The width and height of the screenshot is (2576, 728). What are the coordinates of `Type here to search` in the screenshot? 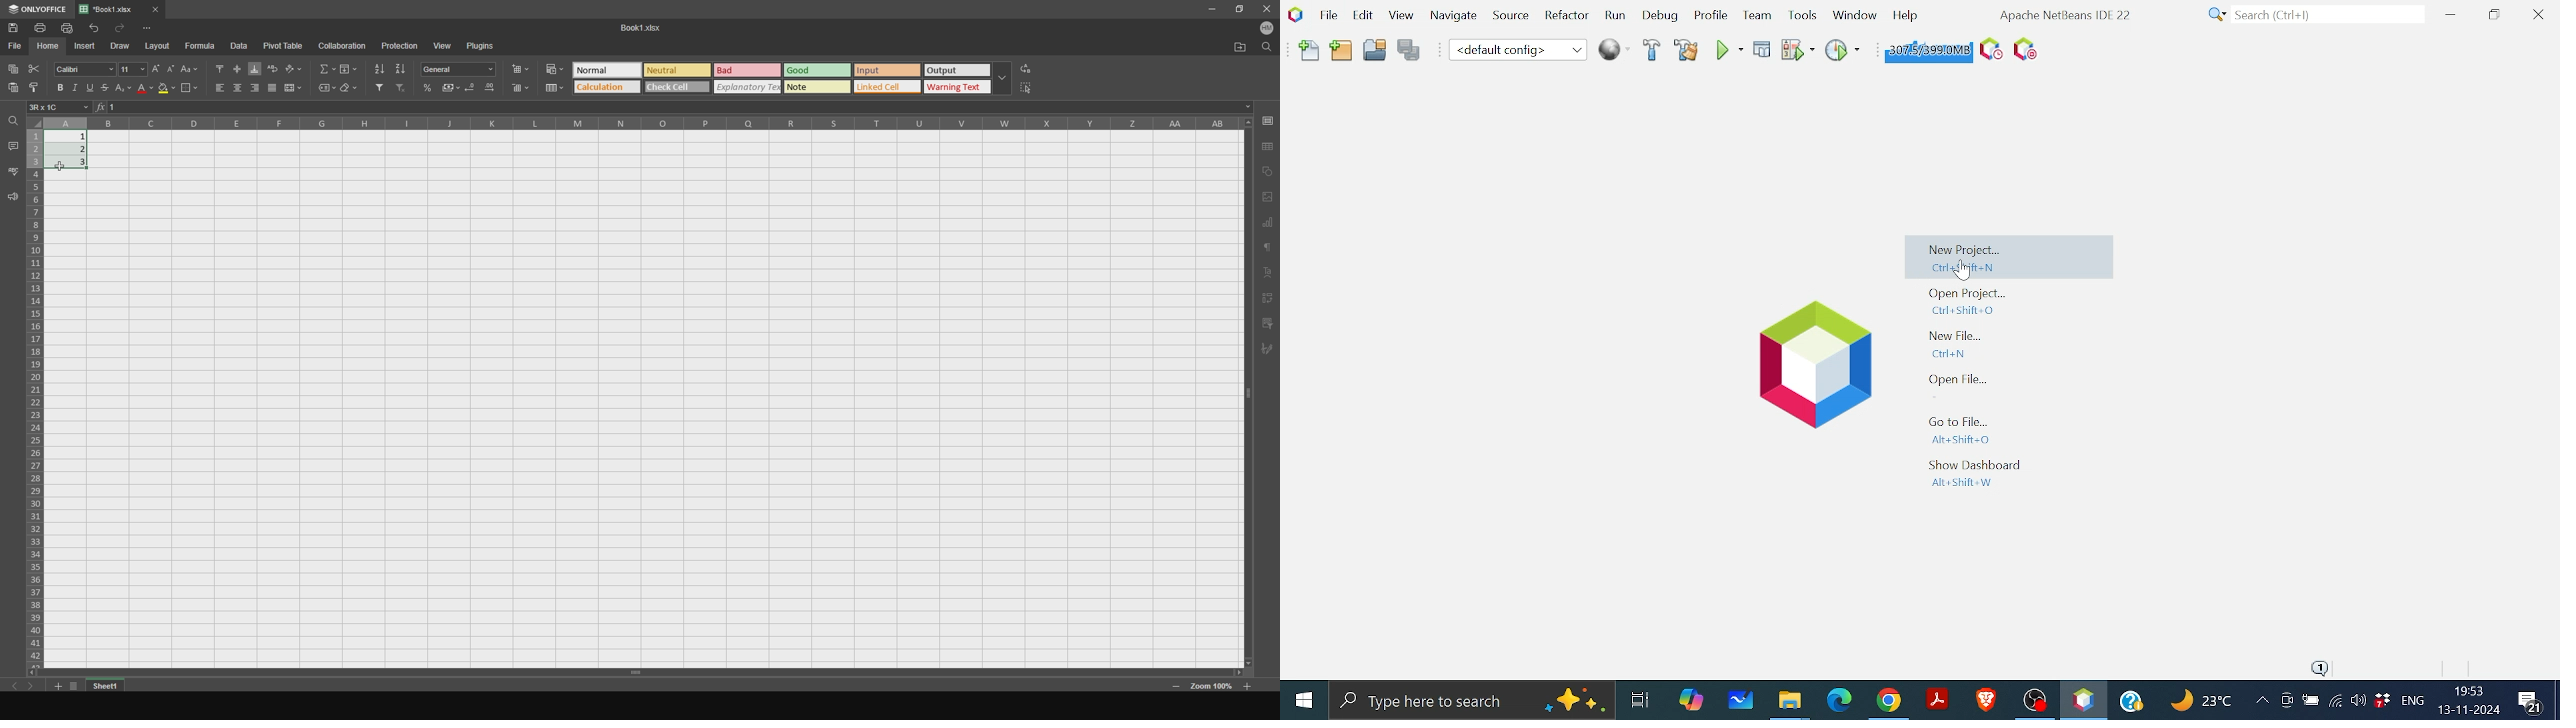 It's located at (1472, 699).